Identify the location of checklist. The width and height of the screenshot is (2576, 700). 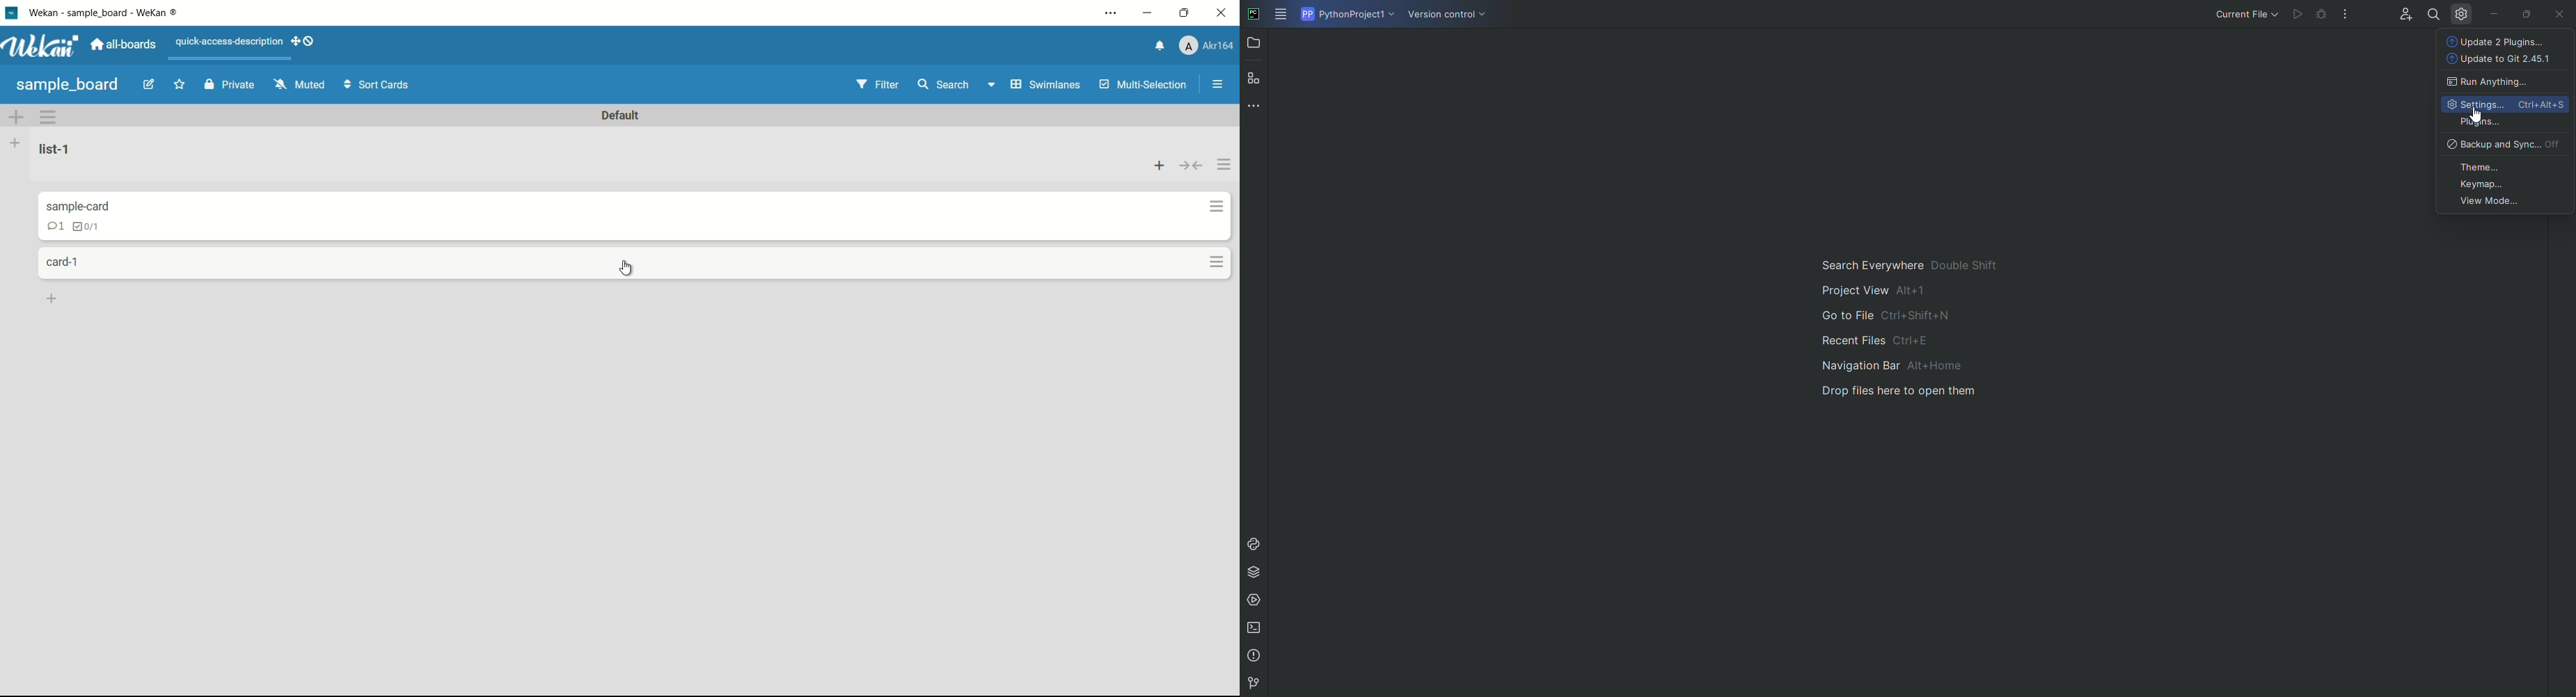
(85, 227).